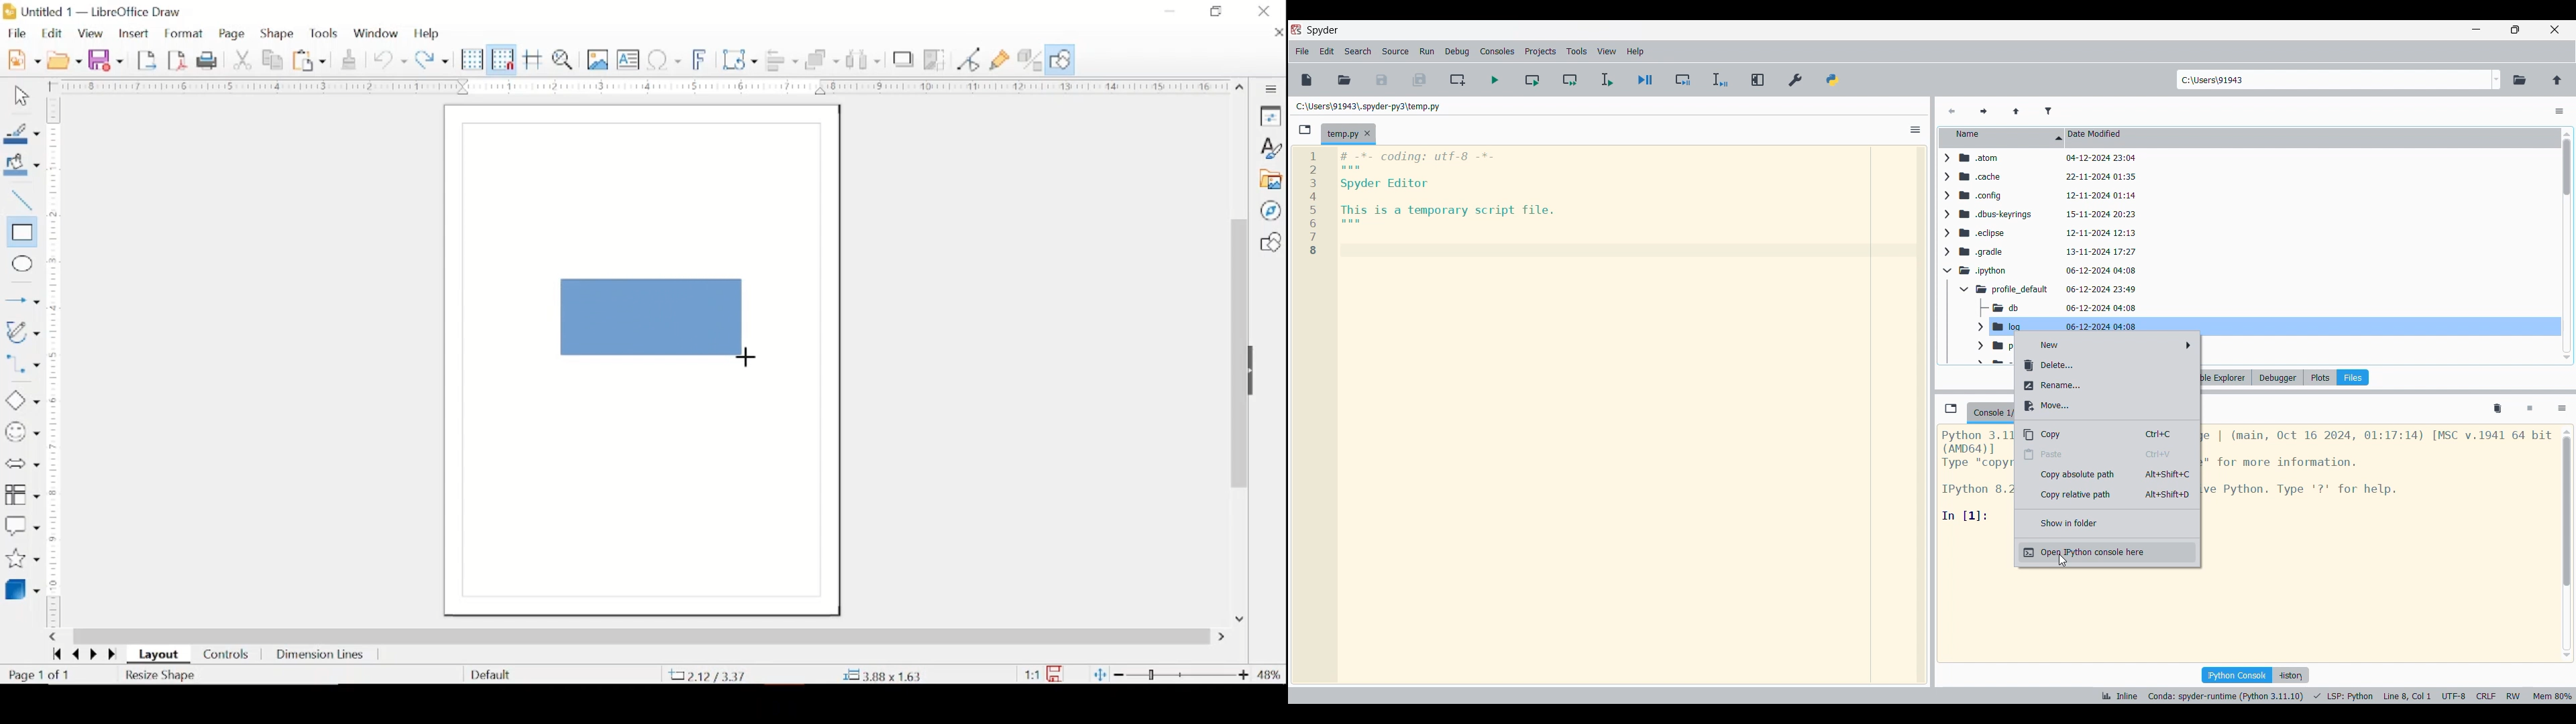 Image resolution: width=2576 pixels, height=728 pixels. What do you see at coordinates (1607, 80) in the screenshot?
I see `Run selection/current line` at bounding box center [1607, 80].